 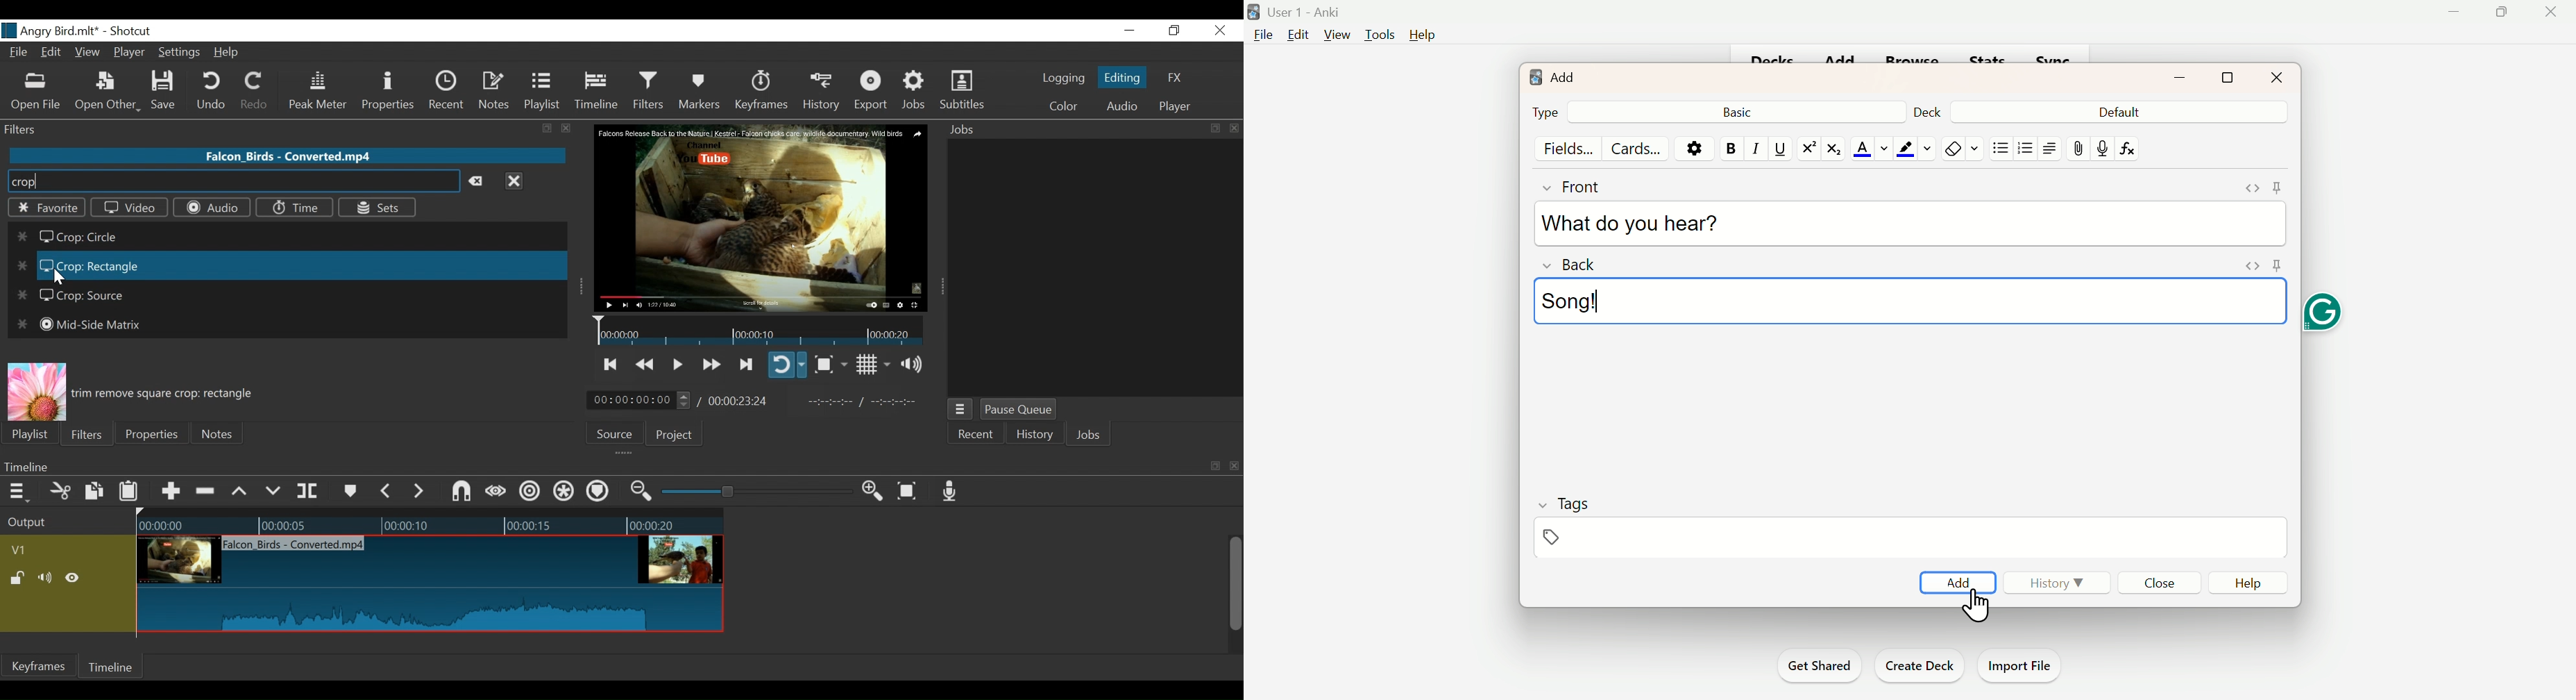 What do you see at coordinates (1727, 149) in the screenshot?
I see `Bold` at bounding box center [1727, 149].